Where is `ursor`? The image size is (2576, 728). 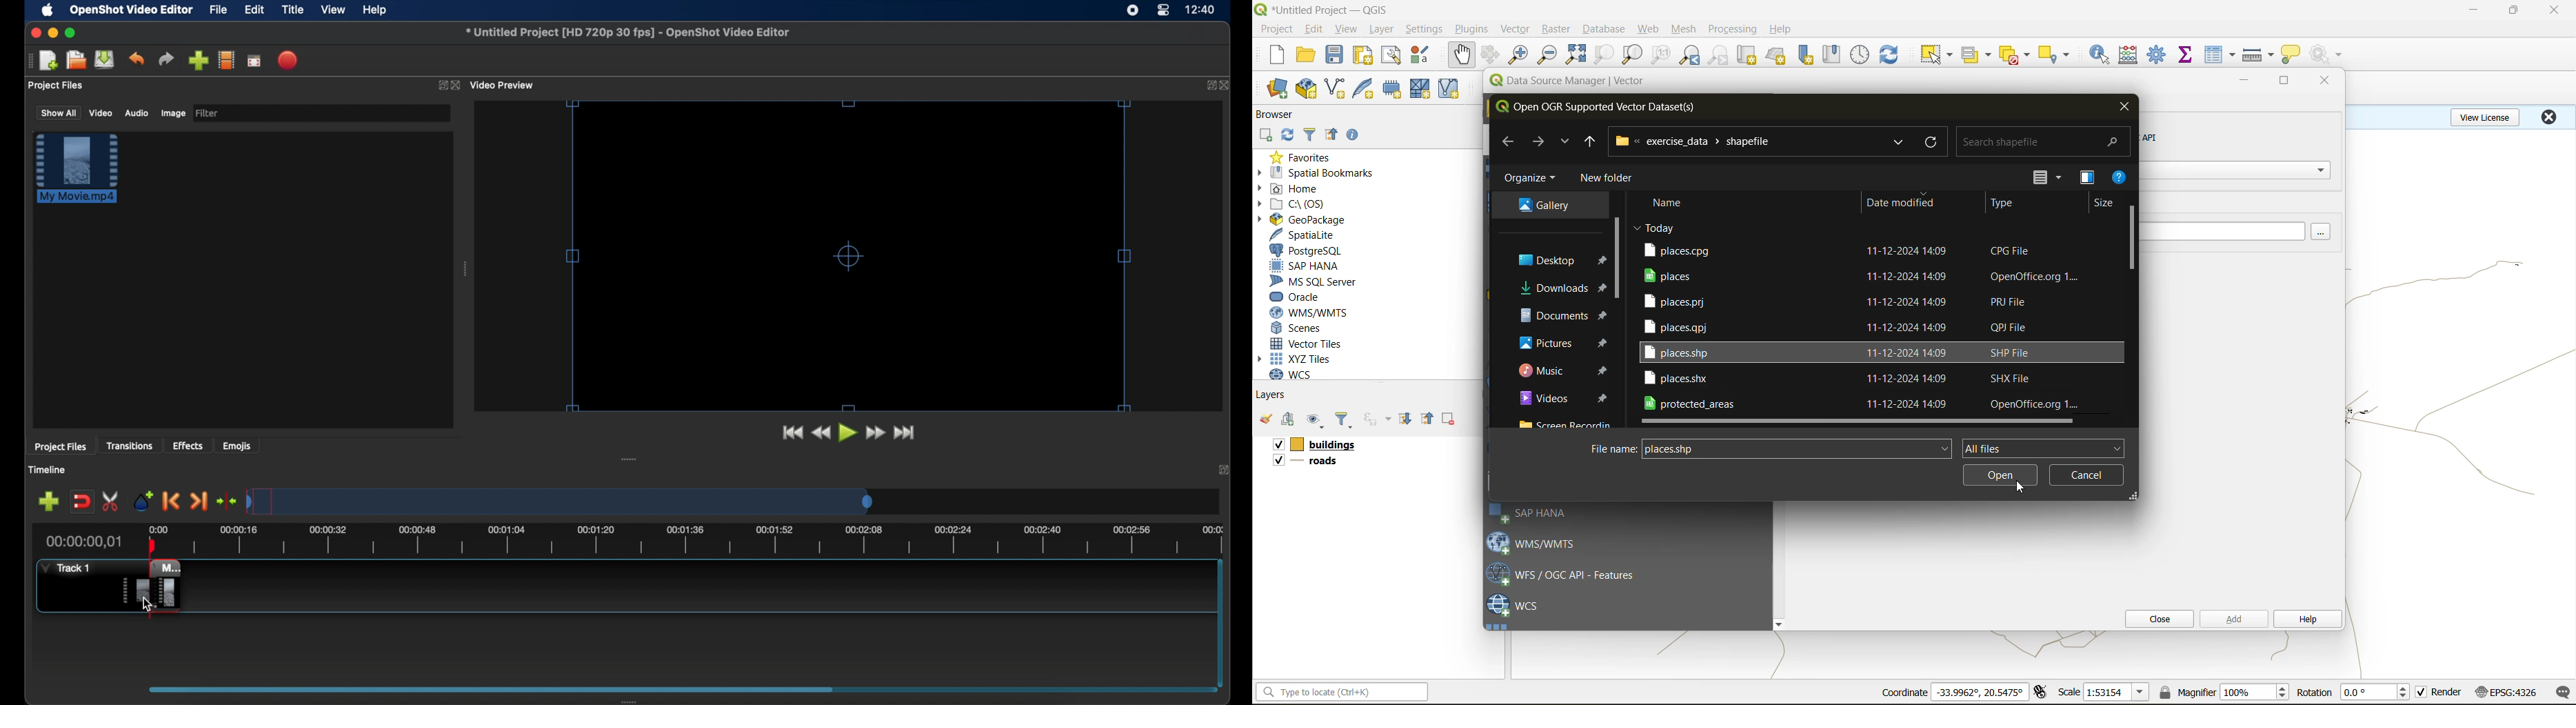 ursor is located at coordinates (2021, 486).